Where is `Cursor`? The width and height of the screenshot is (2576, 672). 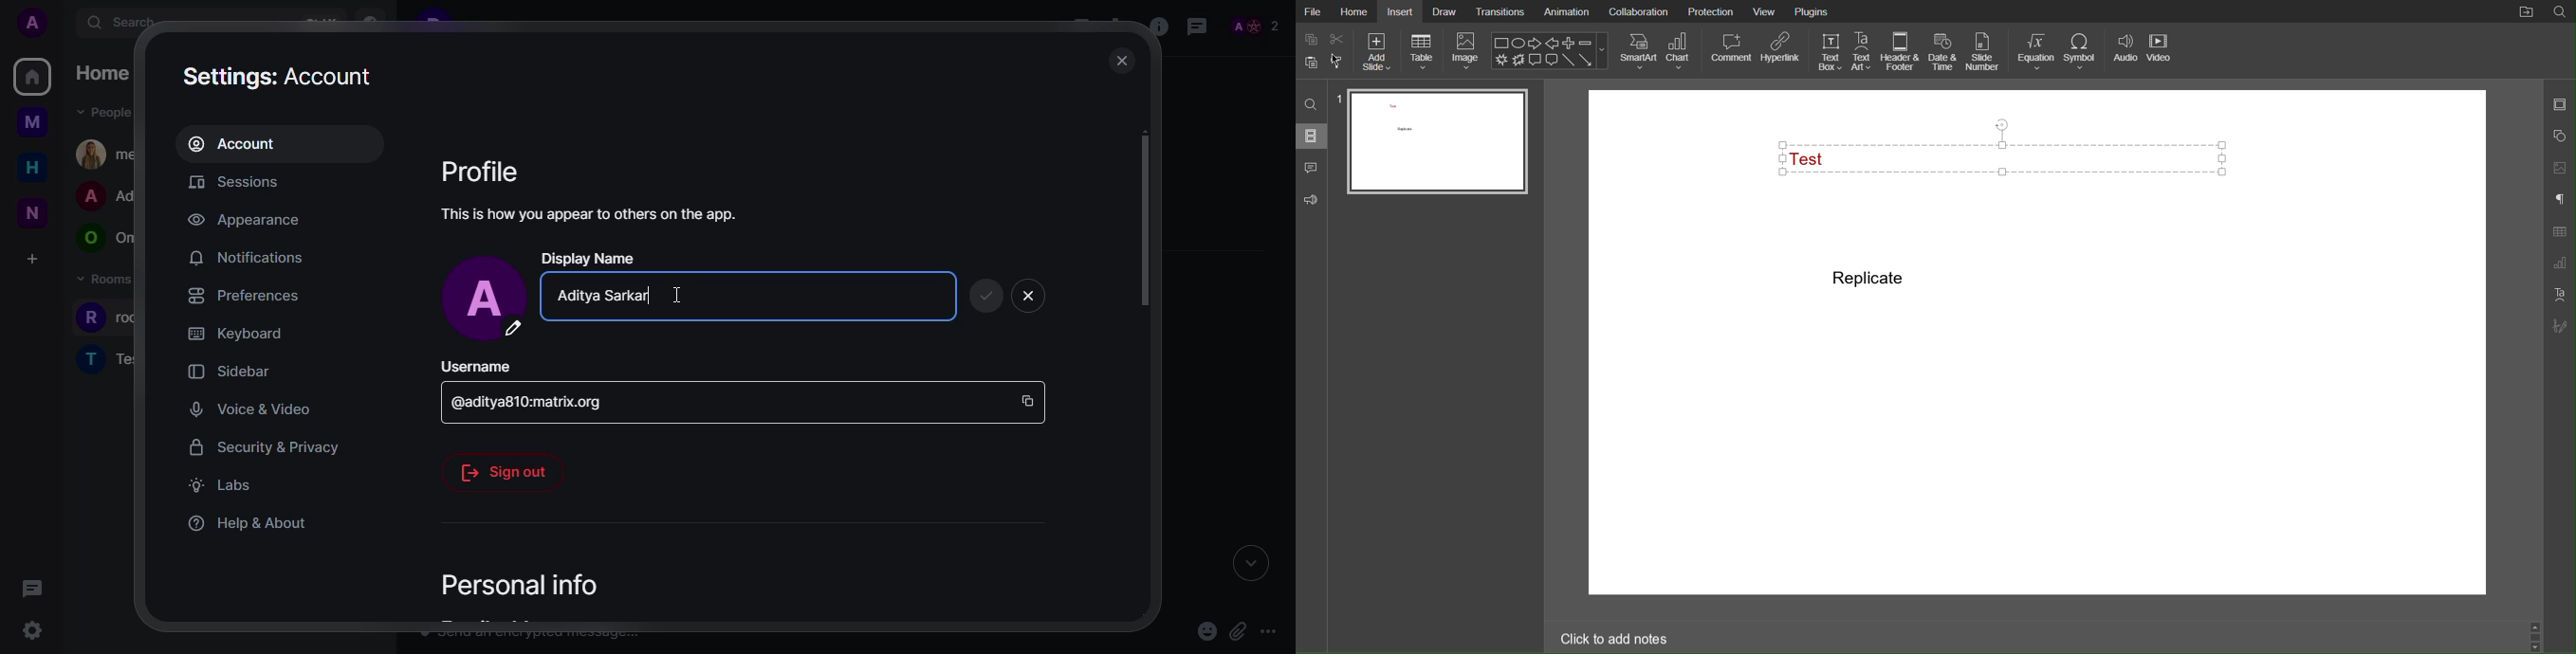
Cursor is located at coordinates (1336, 61).